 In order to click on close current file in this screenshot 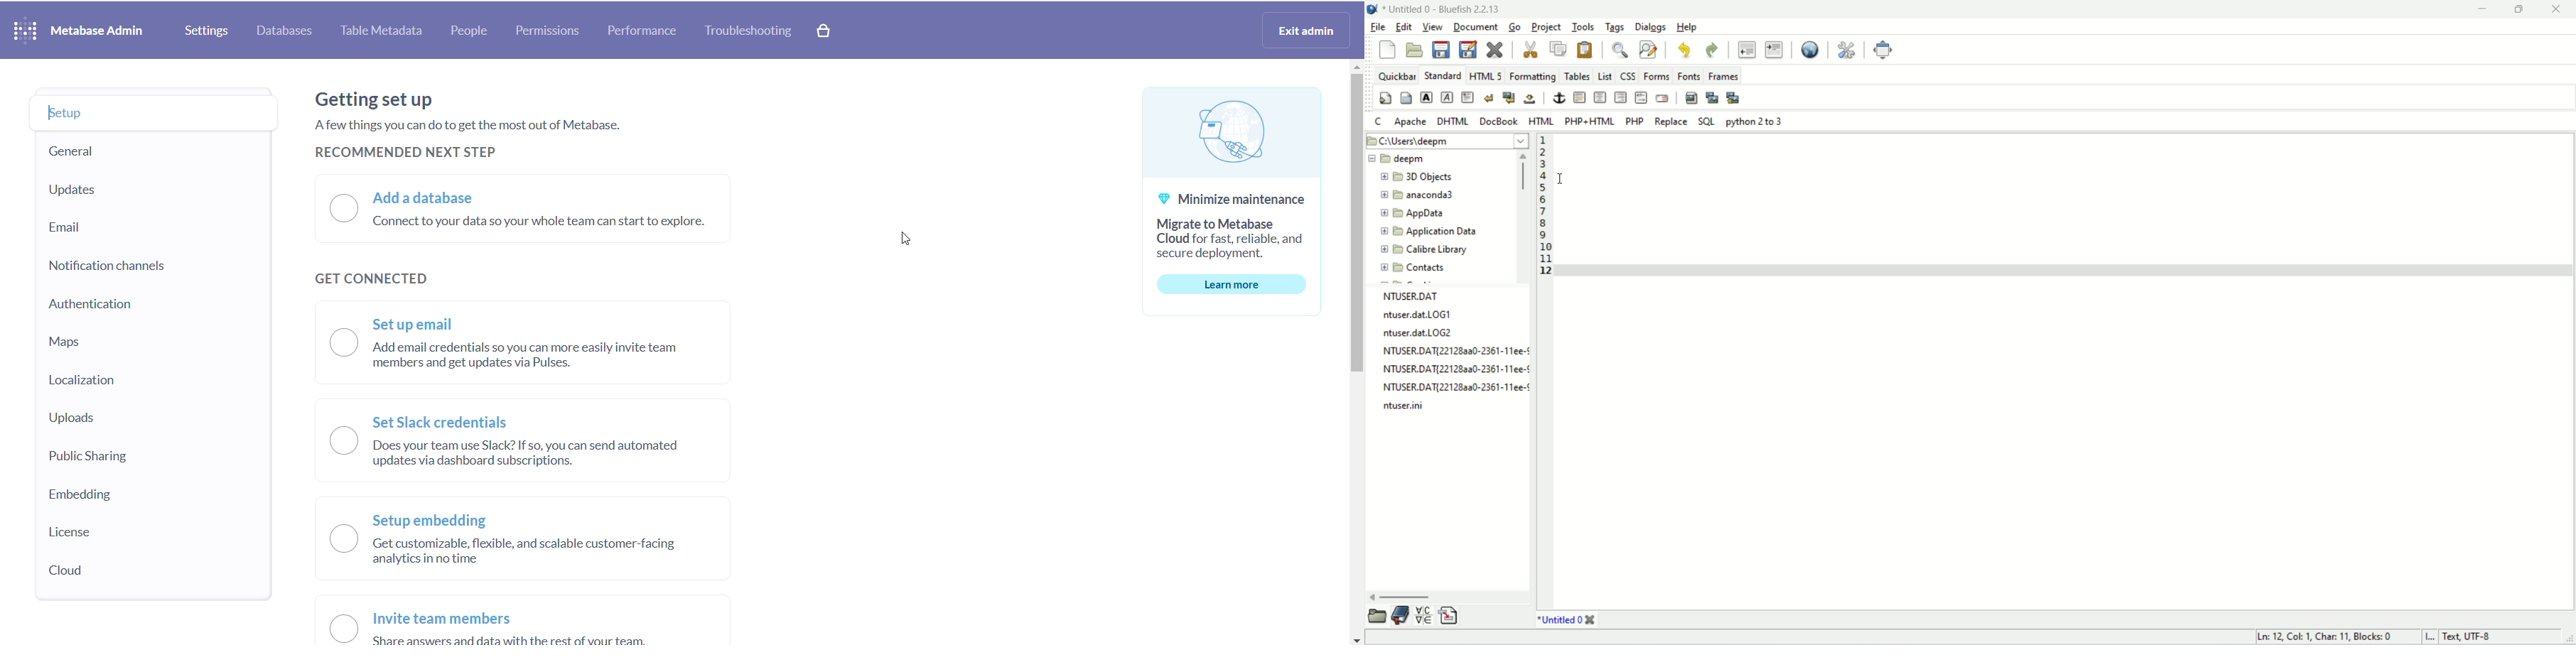, I will do `click(1496, 50)`.